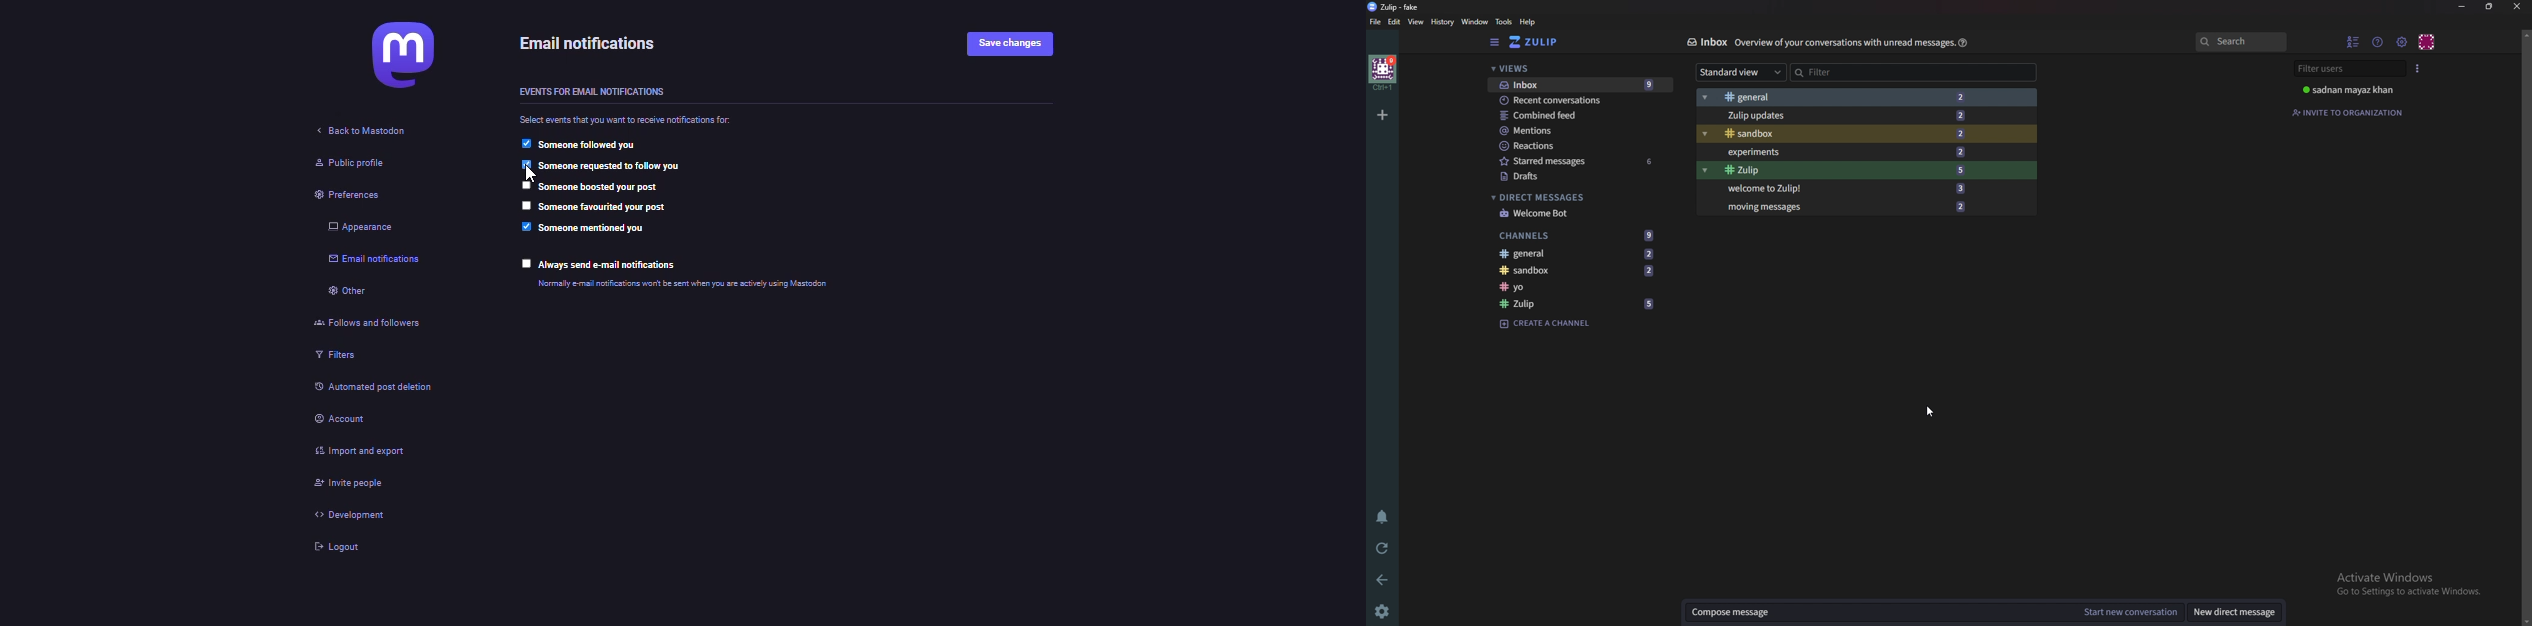 The image size is (2548, 644). I want to click on Mentions, so click(1576, 131).